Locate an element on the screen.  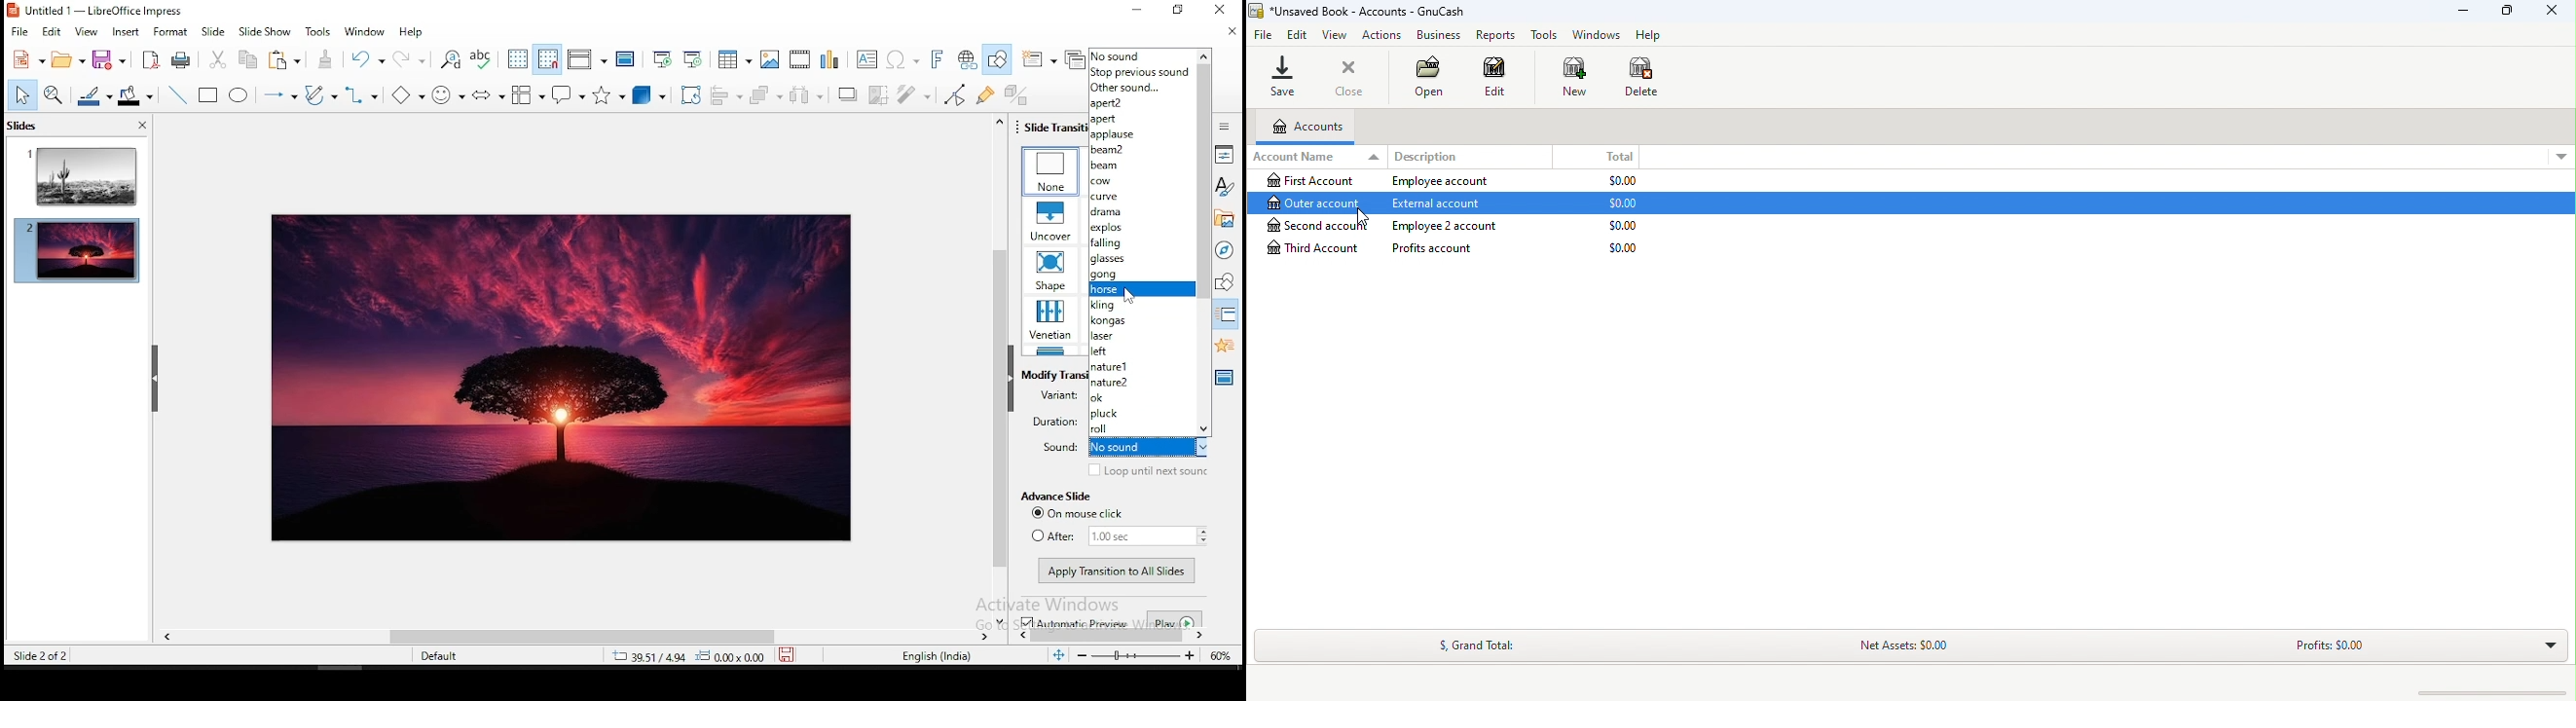
Reports is located at coordinates (1494, 34).